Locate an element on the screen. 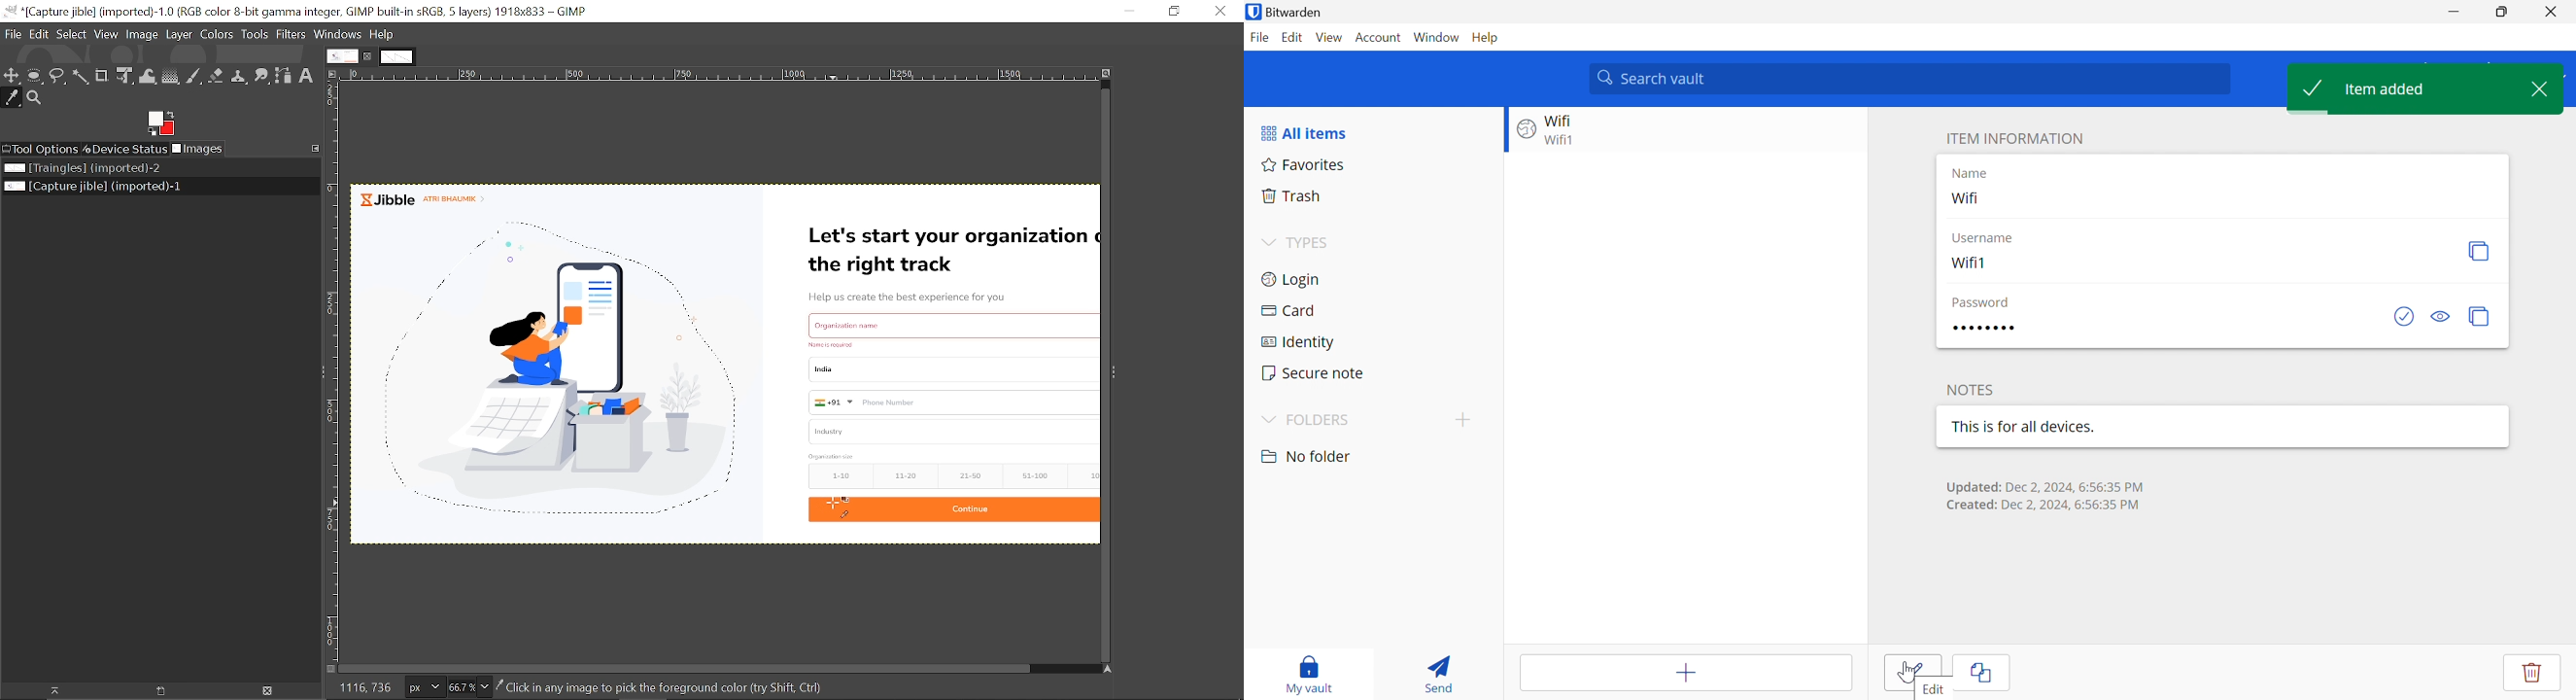  Toggle visibility is located at coordinates (2442, 319).